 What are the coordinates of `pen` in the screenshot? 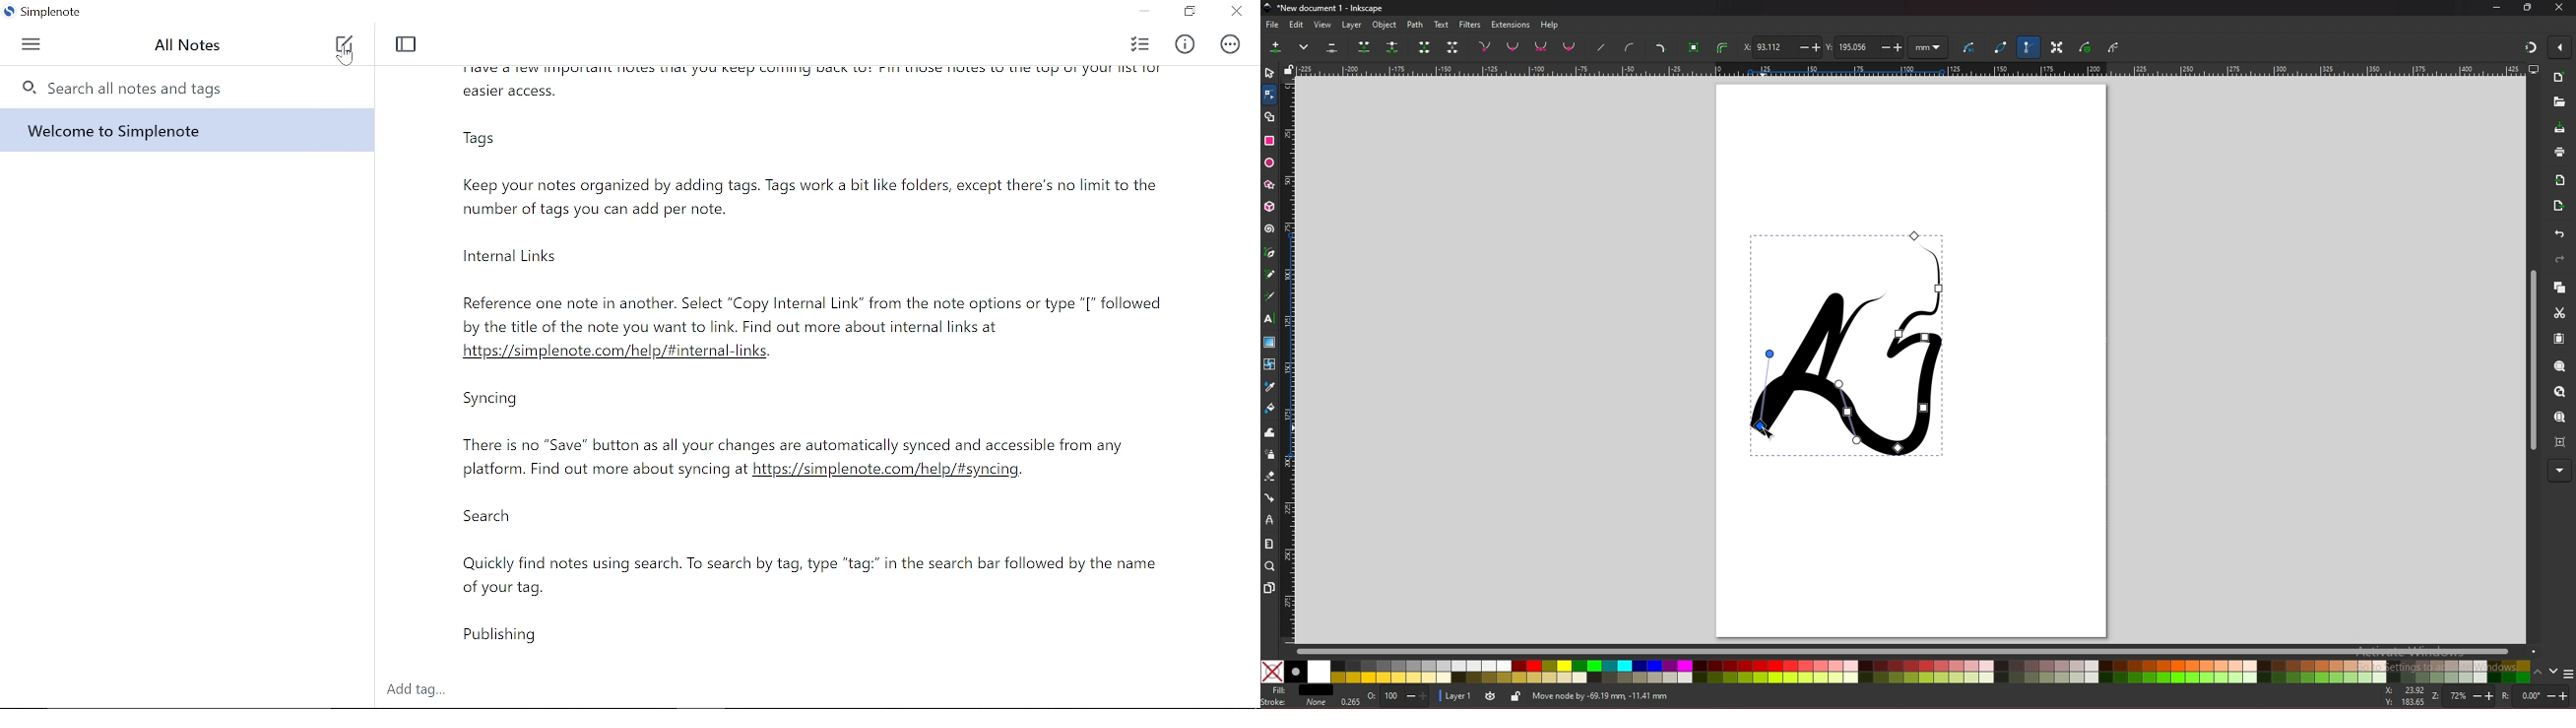 It's located at (1271, 252).